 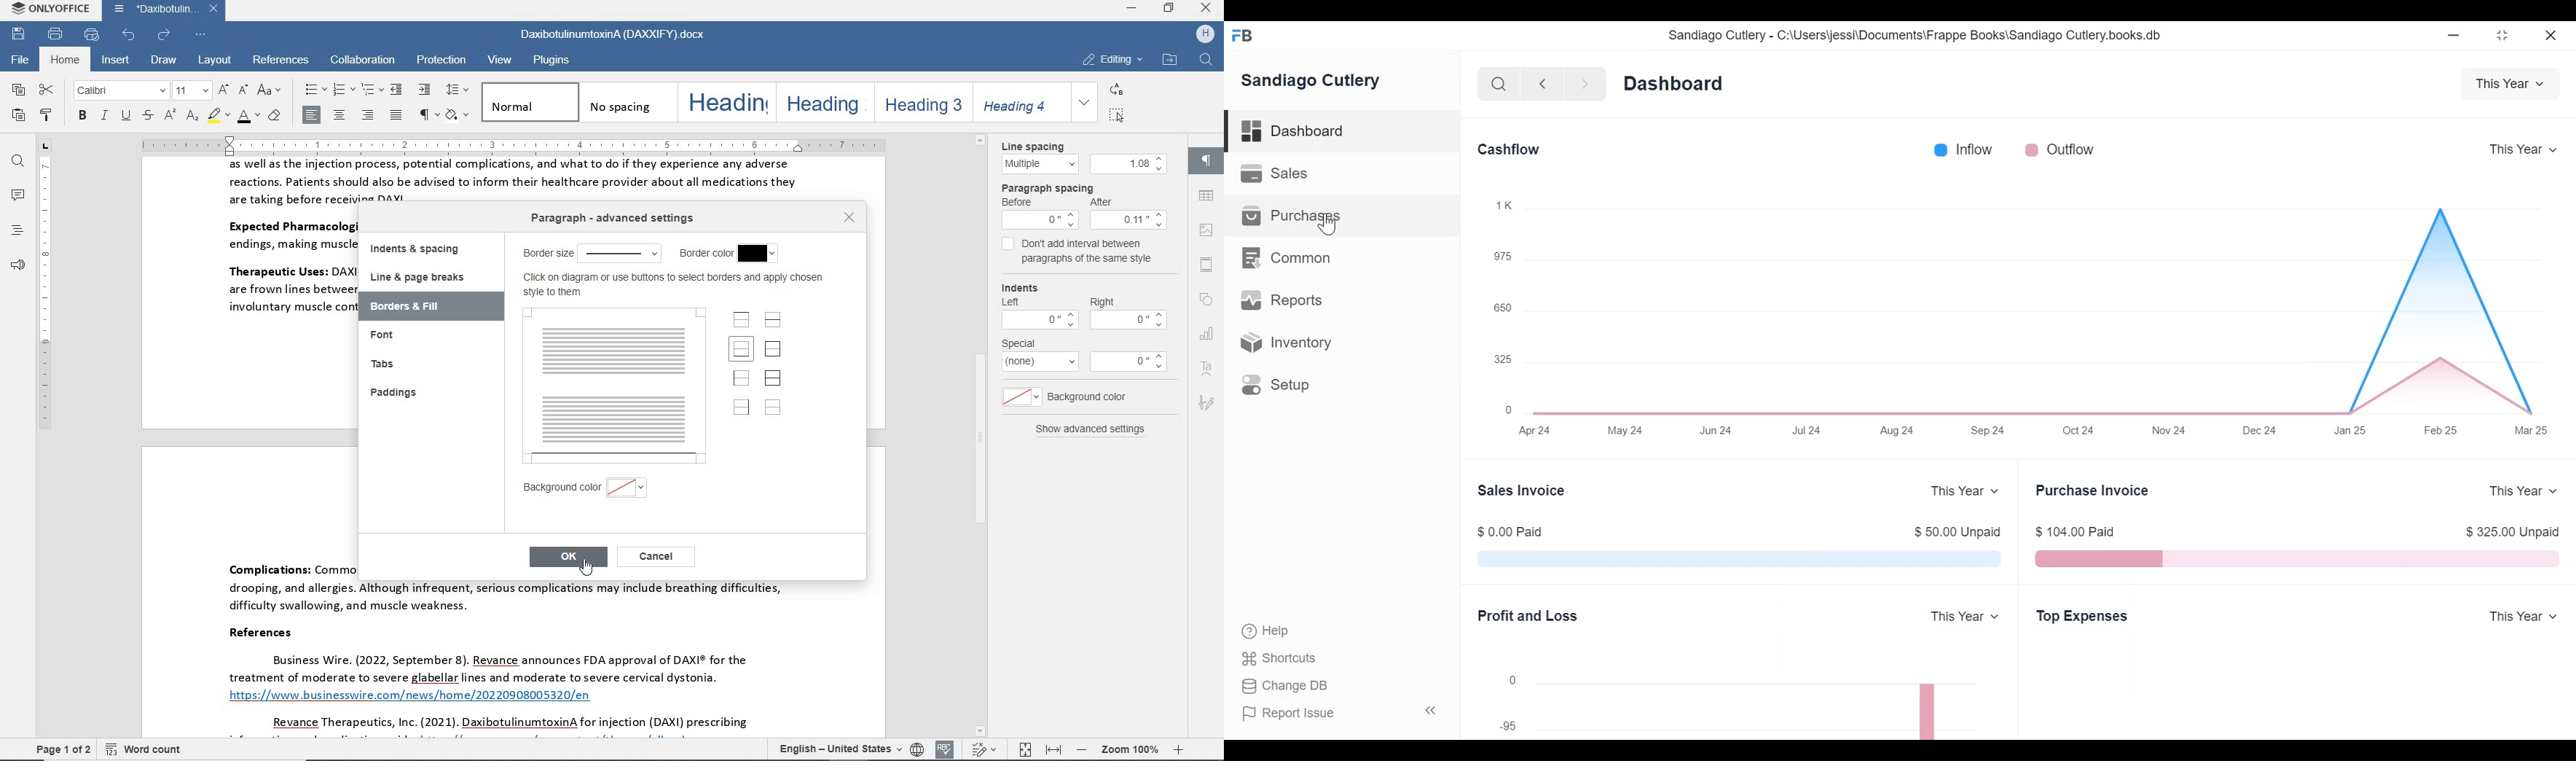 What do you see at coordinates (2437, 430) in the screenshot?
I see `Feb25` at bounding box center [2437, 430].